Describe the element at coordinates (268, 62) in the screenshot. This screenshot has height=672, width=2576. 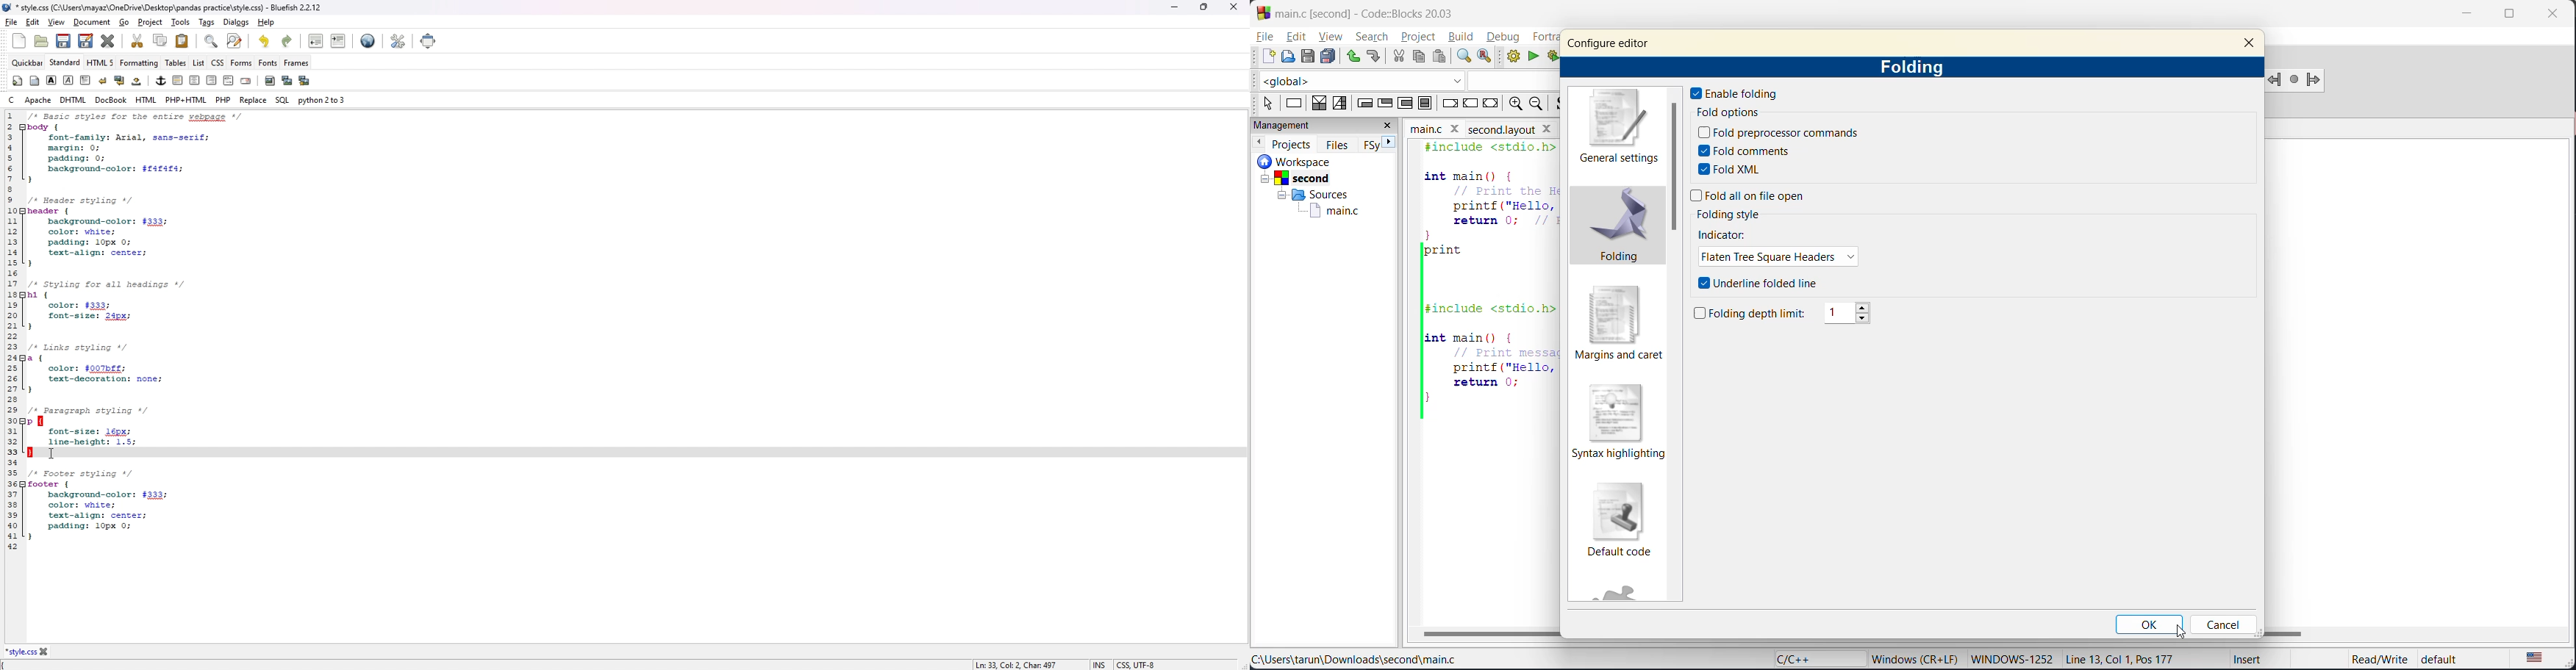
I see `fonts` at that location.